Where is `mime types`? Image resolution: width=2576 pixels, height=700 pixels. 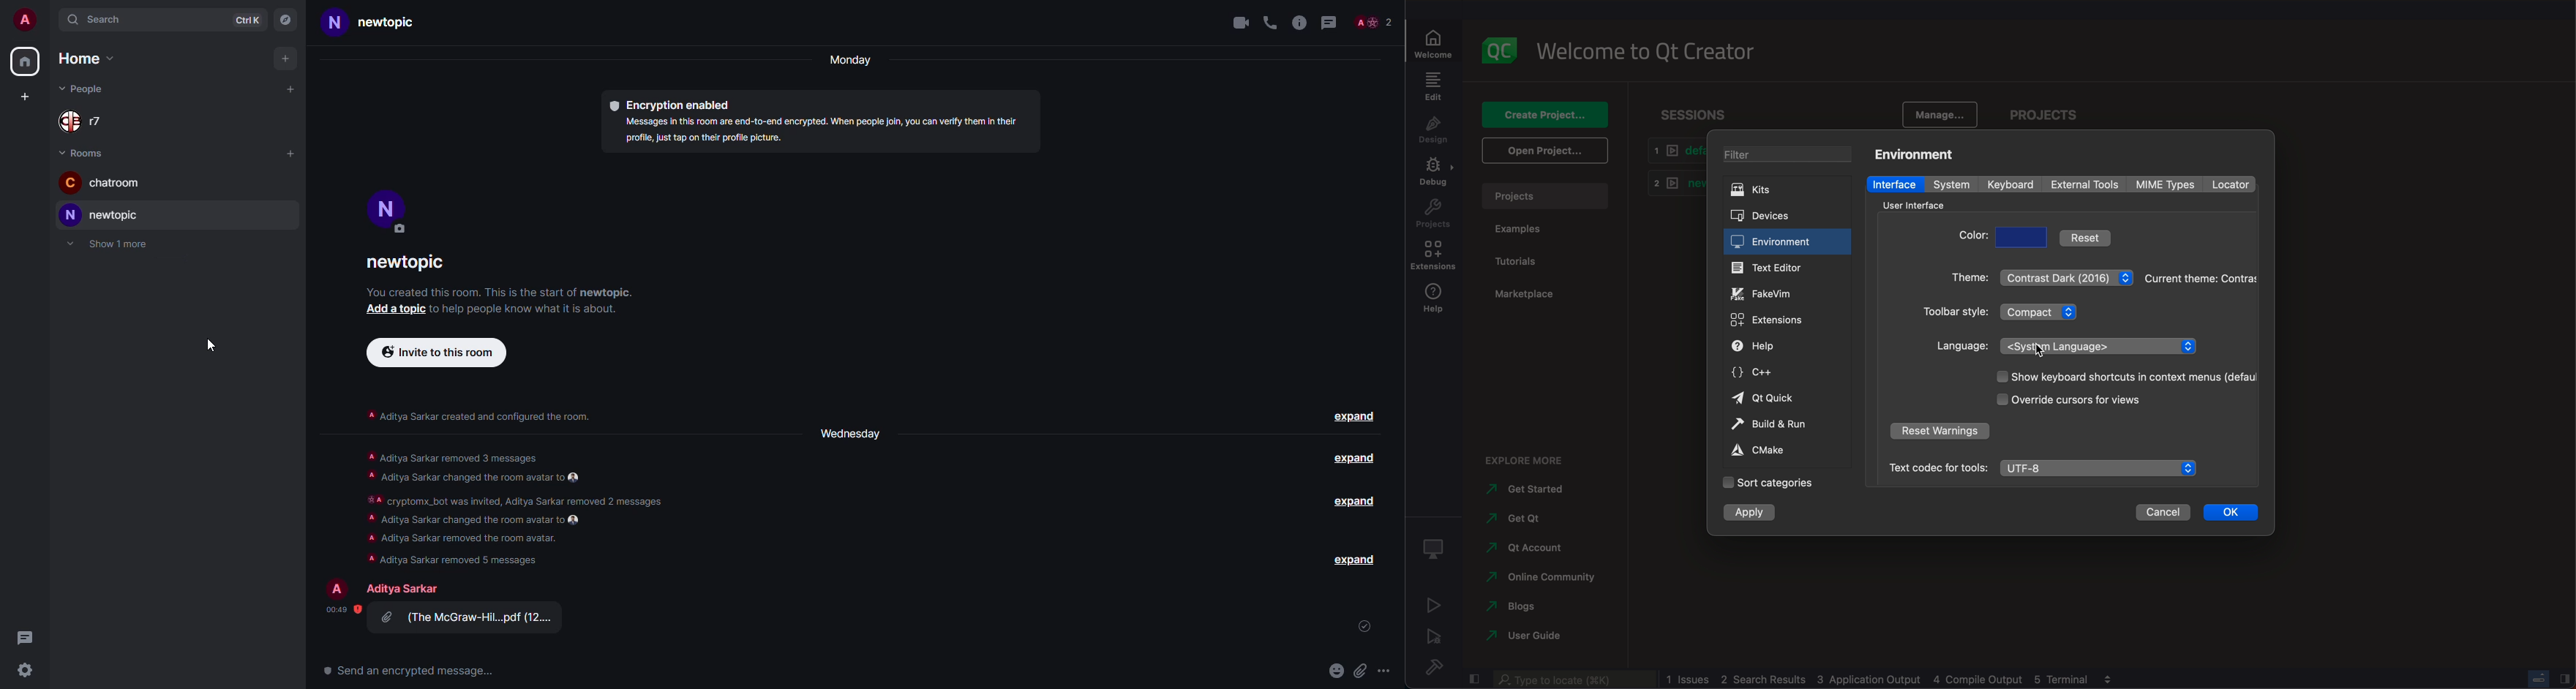
mime types is located at coordinates (2169, 184).